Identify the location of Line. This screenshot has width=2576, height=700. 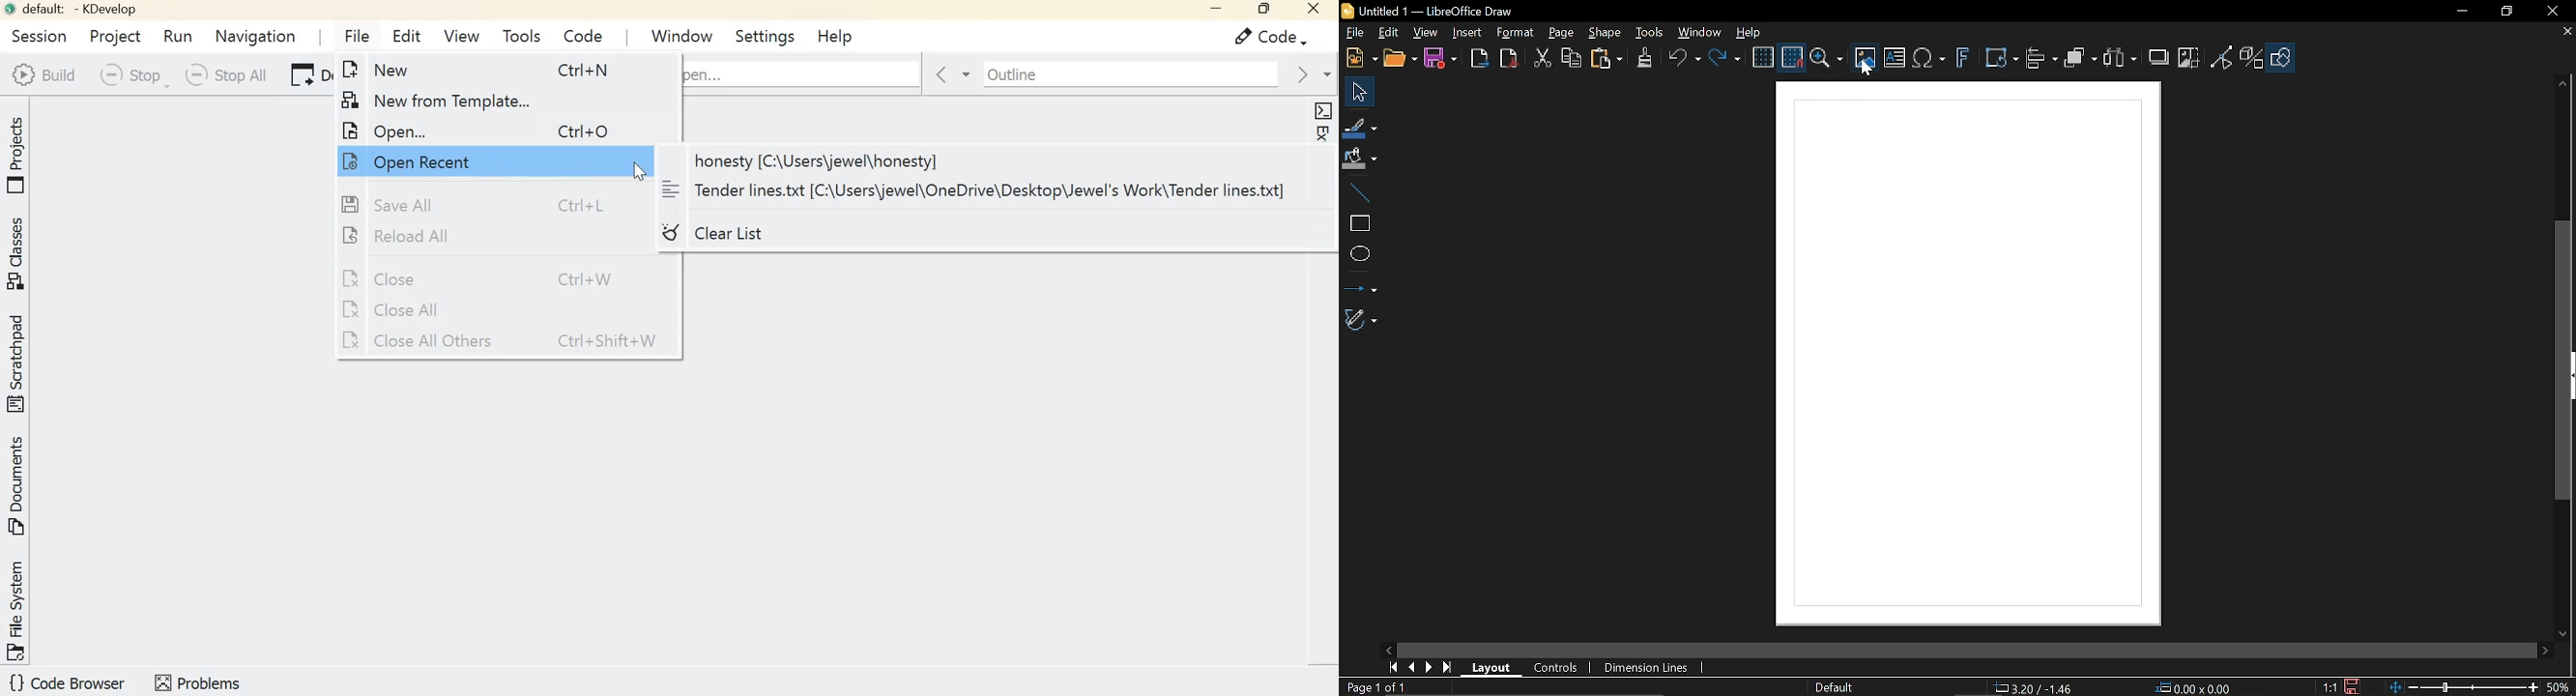
(1356, 188).